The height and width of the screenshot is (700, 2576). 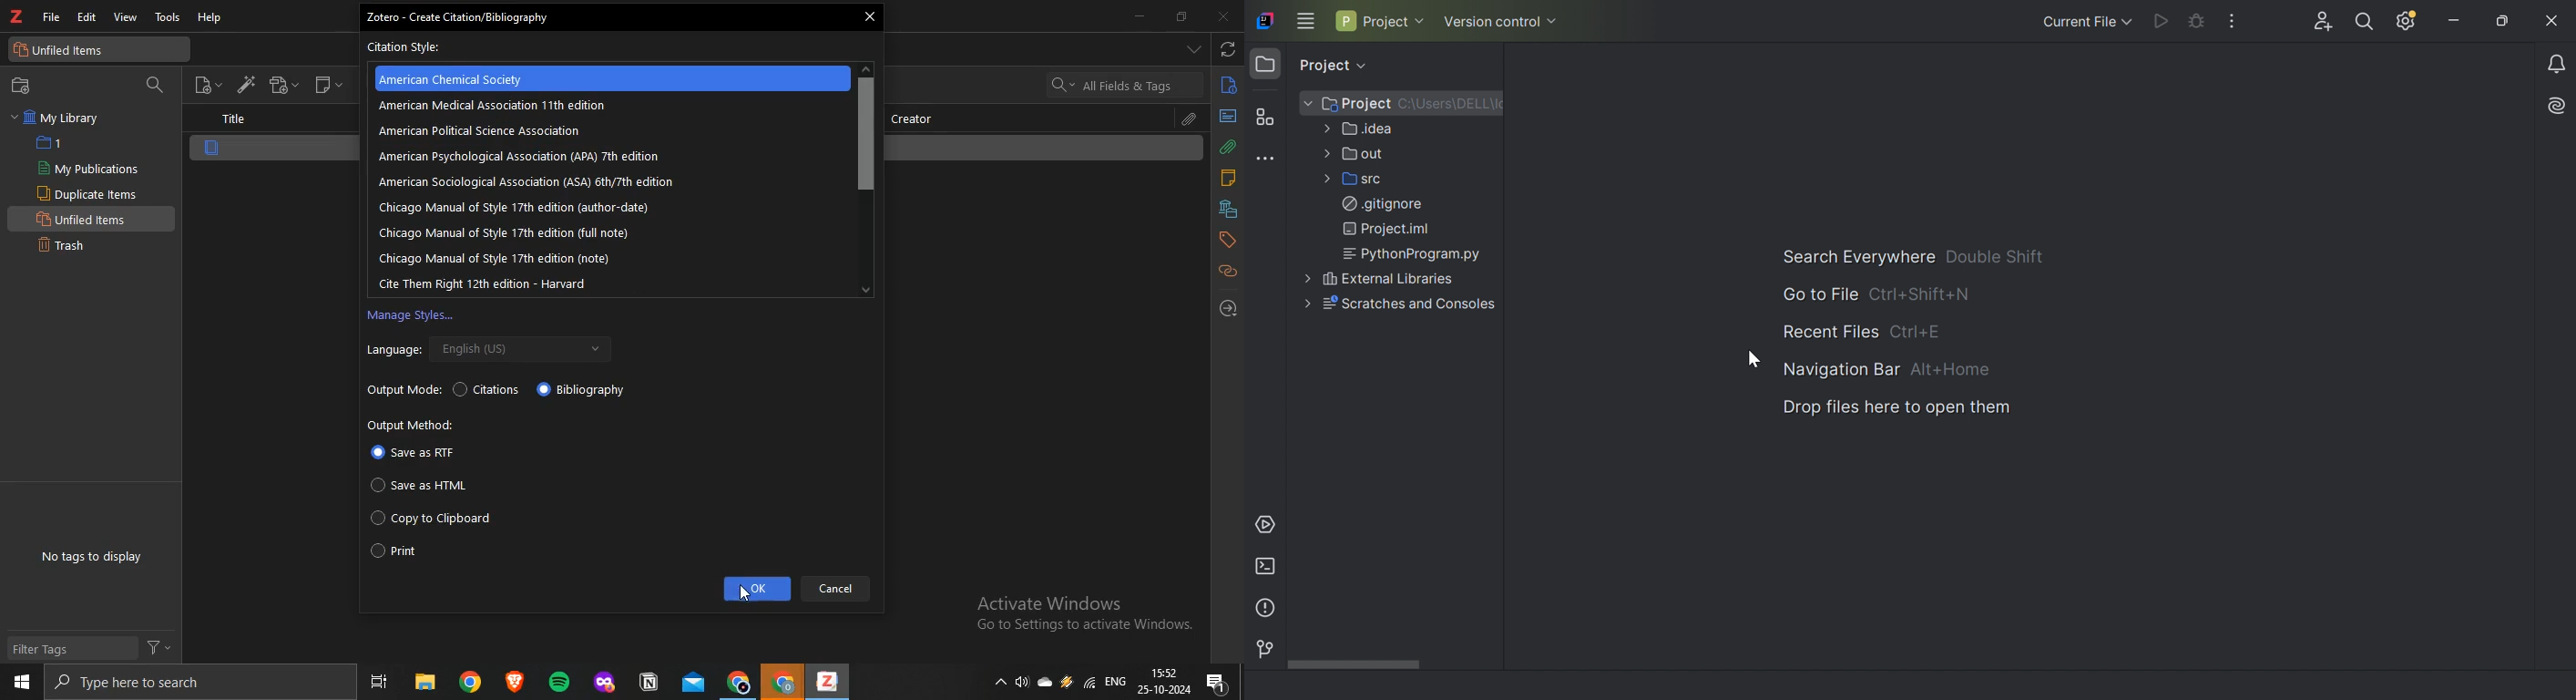 What do you see at coordinates (17, 17) in the screenshot?
I see `zotero` at bounding box center [17, 17].